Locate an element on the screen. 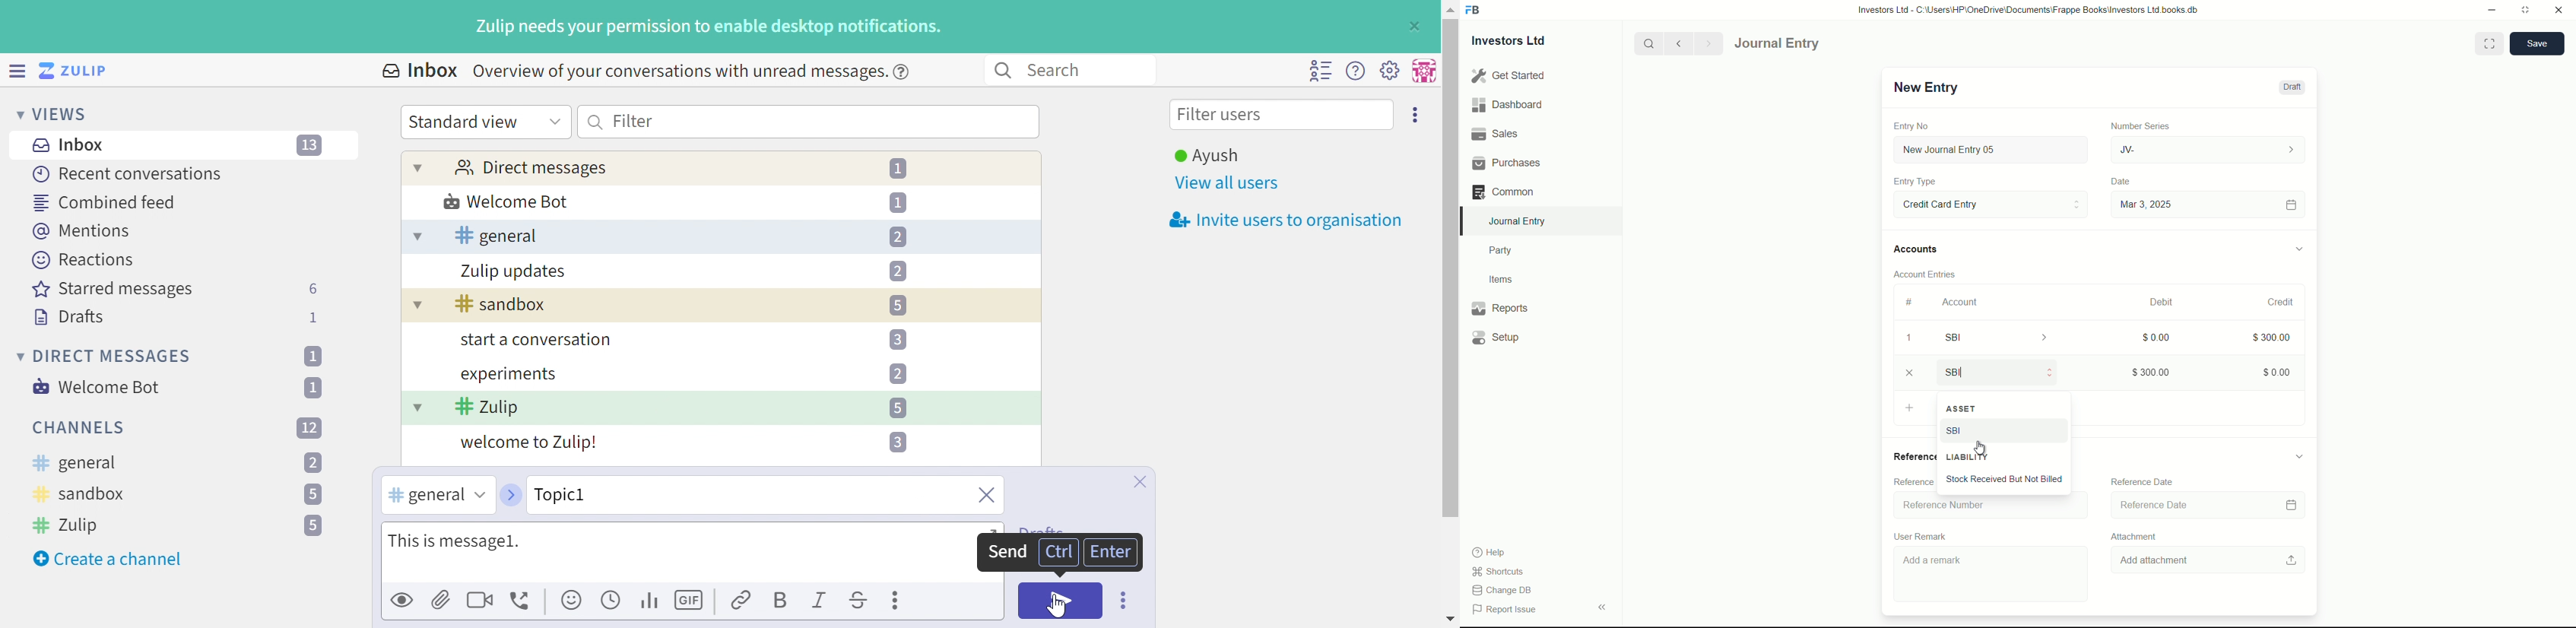  sandbox is located at coordinates (501, 305).